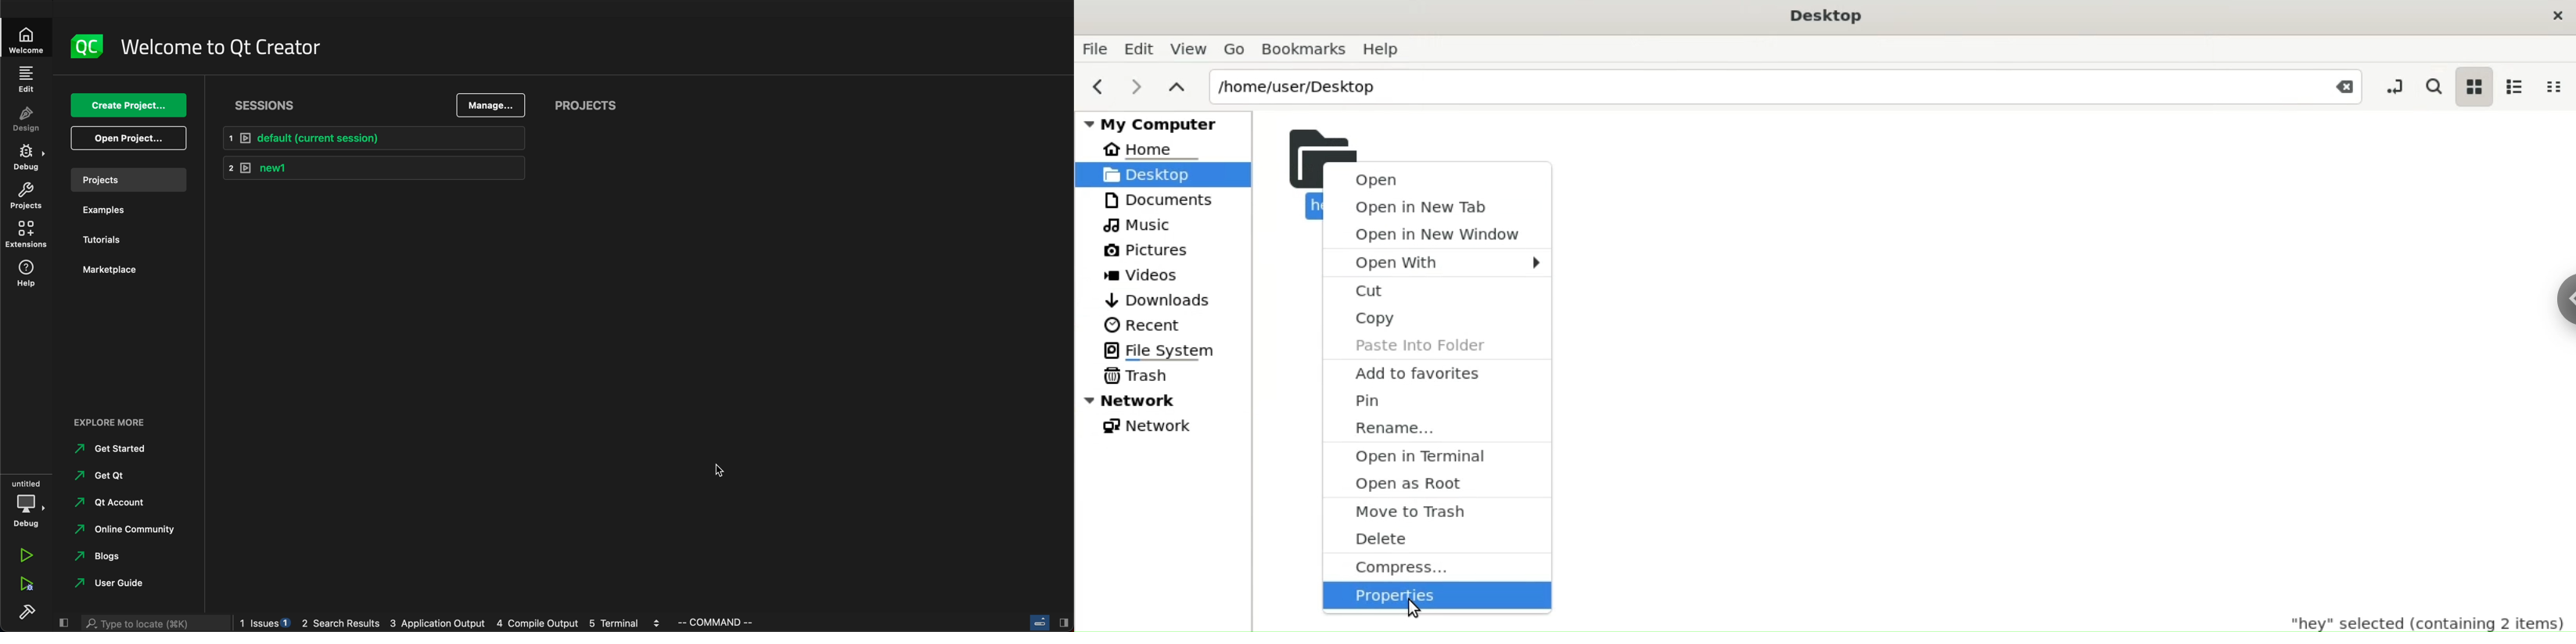 This screenshot has height=644, width=2576. Describe the element at coordinates (452, 621) in the screenshot. I see `blogs` at that location.